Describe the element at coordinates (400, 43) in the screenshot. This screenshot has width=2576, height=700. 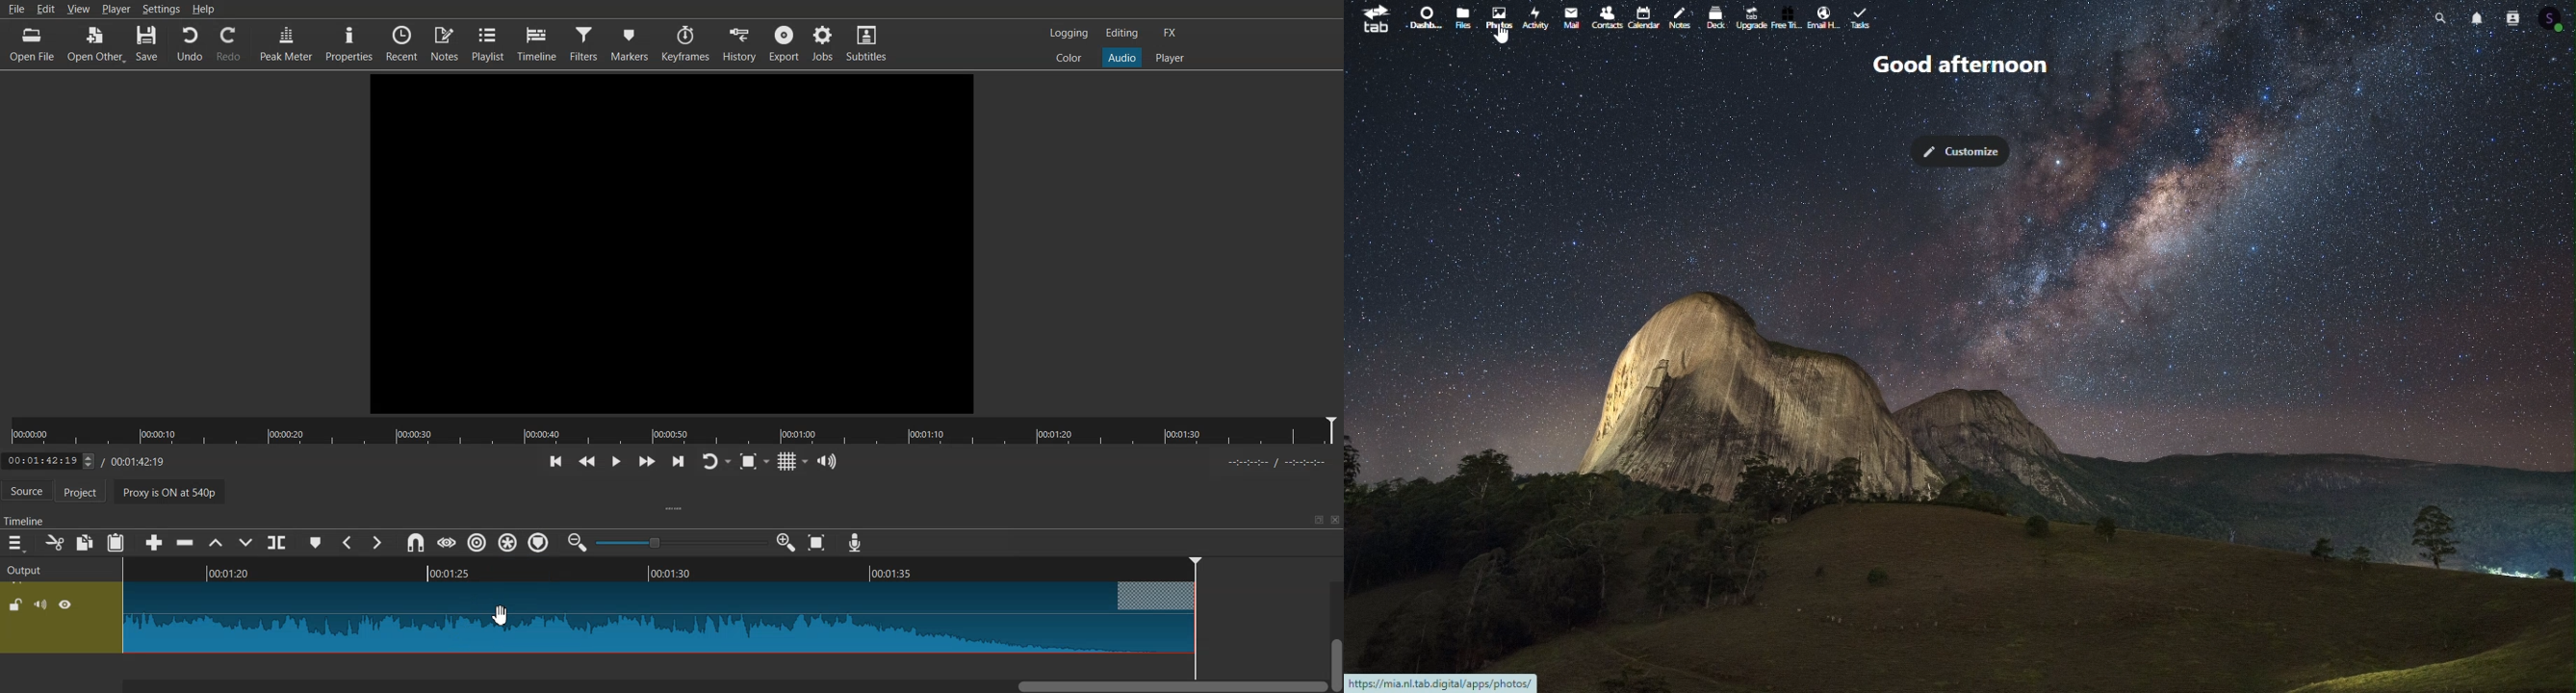
I see `Recent` at that location.